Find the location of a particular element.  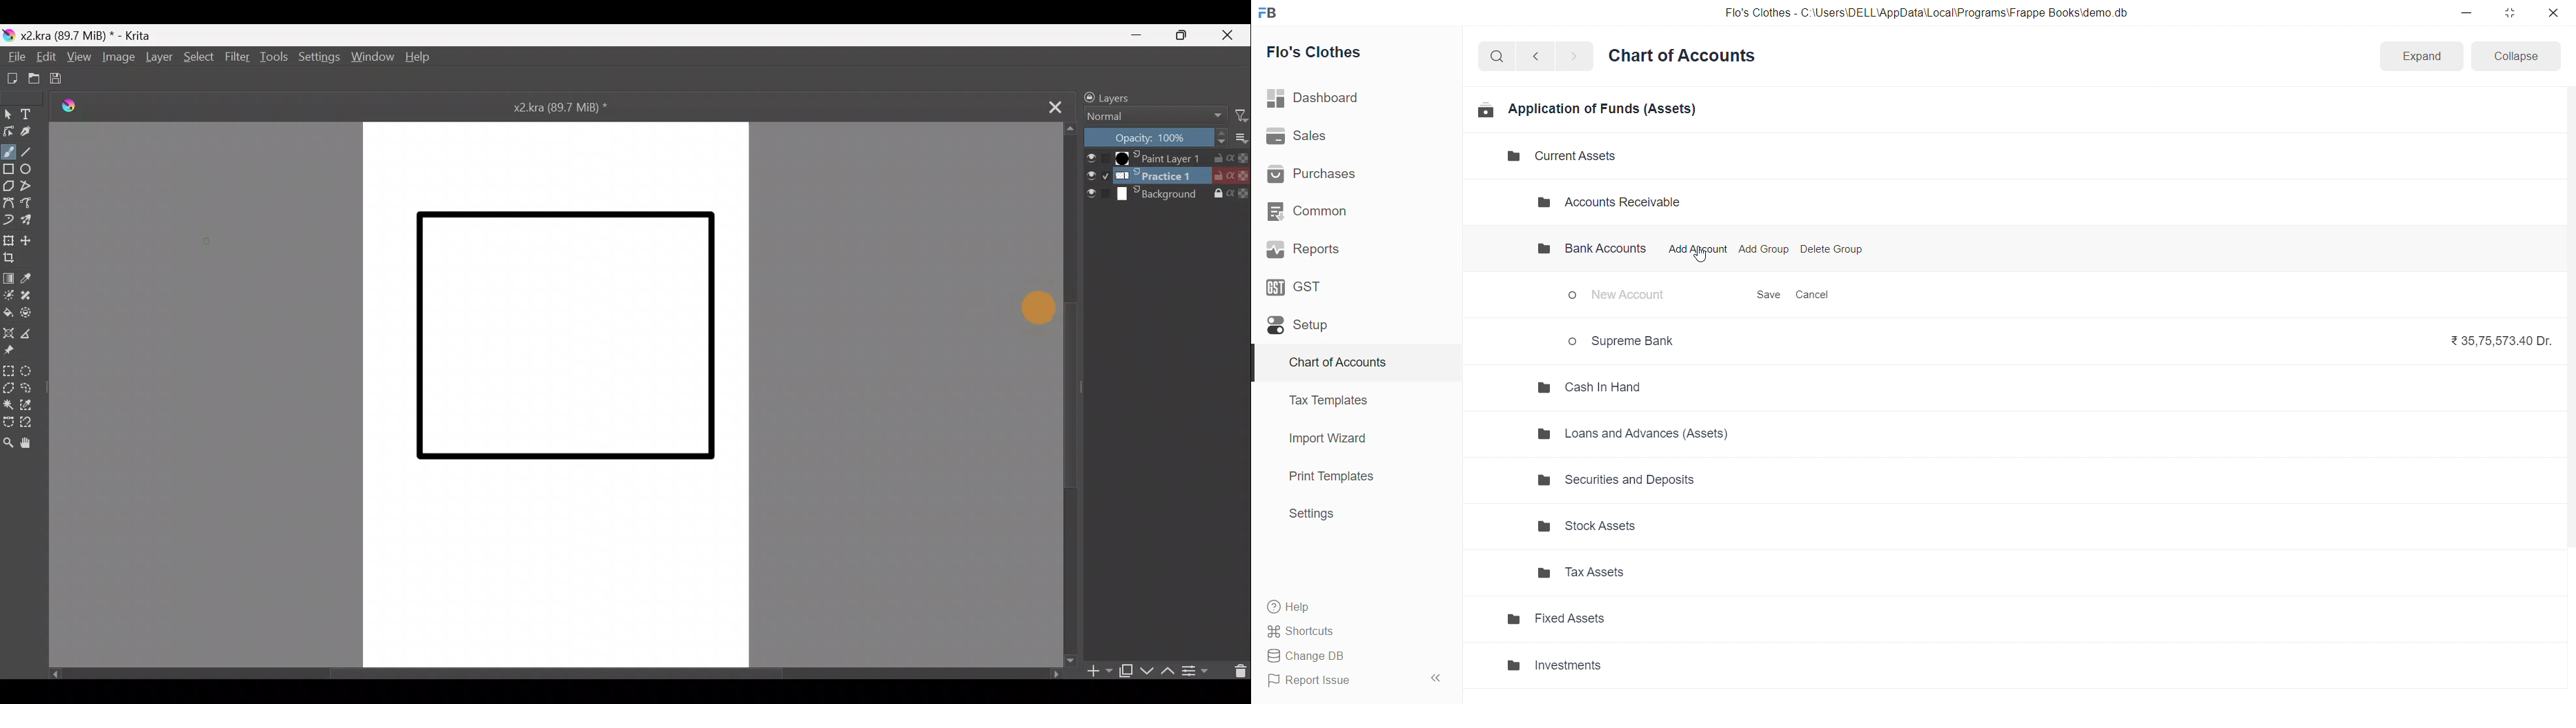

Cash In Hand is located at coordinates (1595, 387).